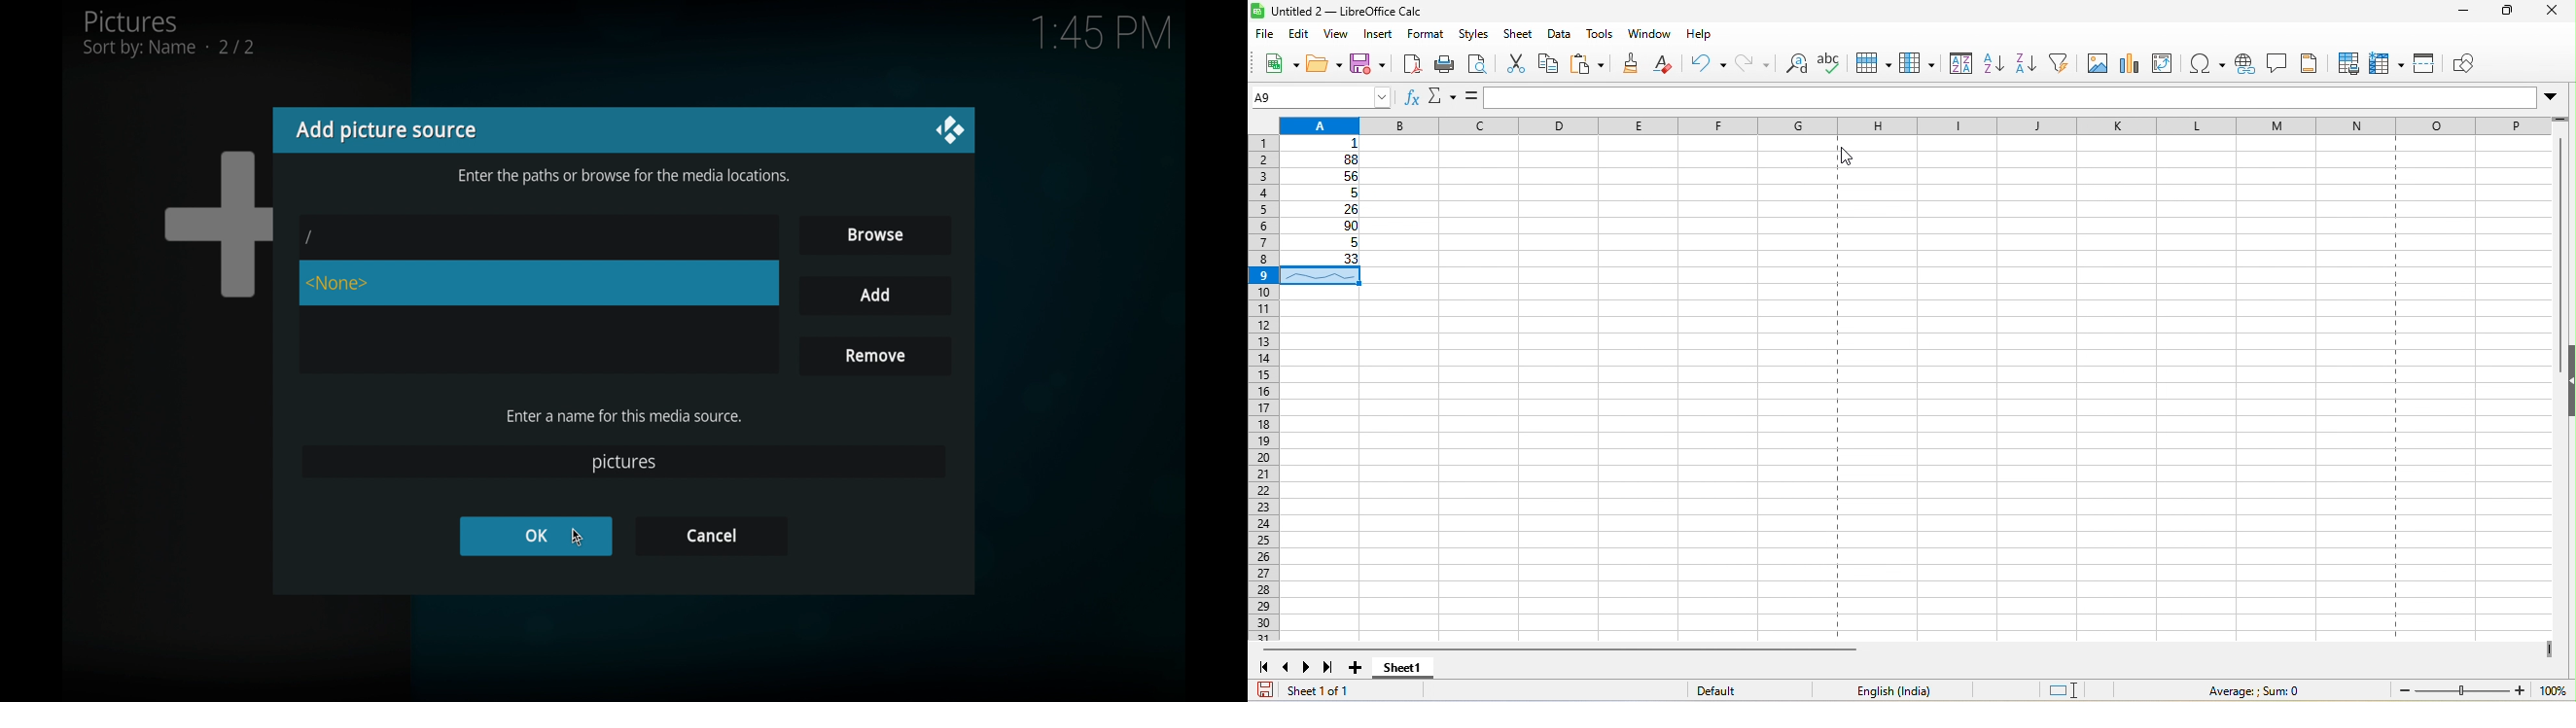 The width and height of the screenshot is (2576, 728). I want to click on styles, so click(1475, 35).